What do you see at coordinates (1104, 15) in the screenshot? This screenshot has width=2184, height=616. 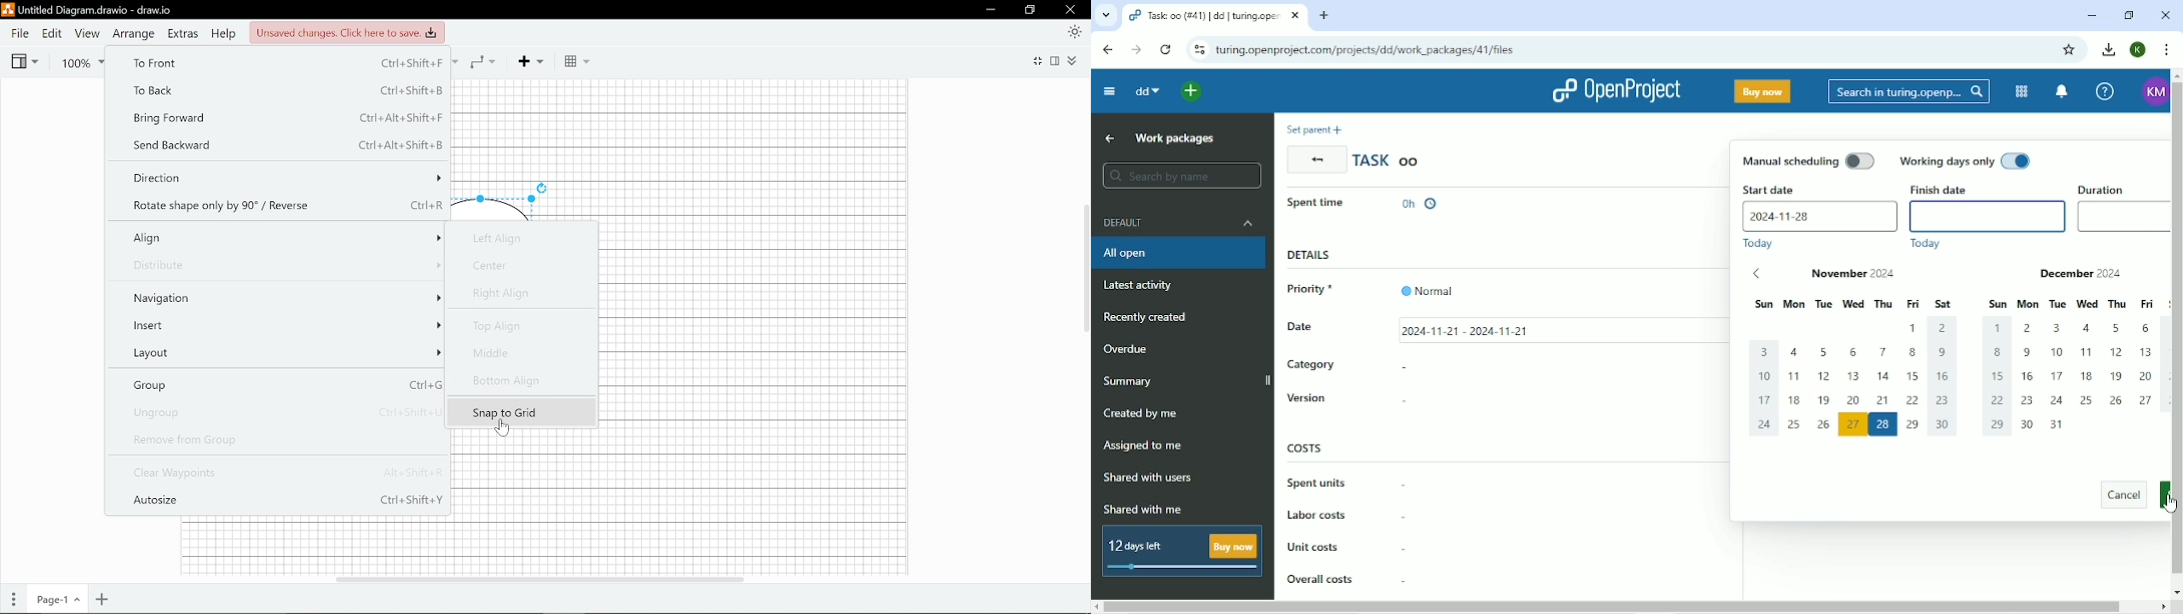 I see `Search tab` at bounding box center [1104, 15].